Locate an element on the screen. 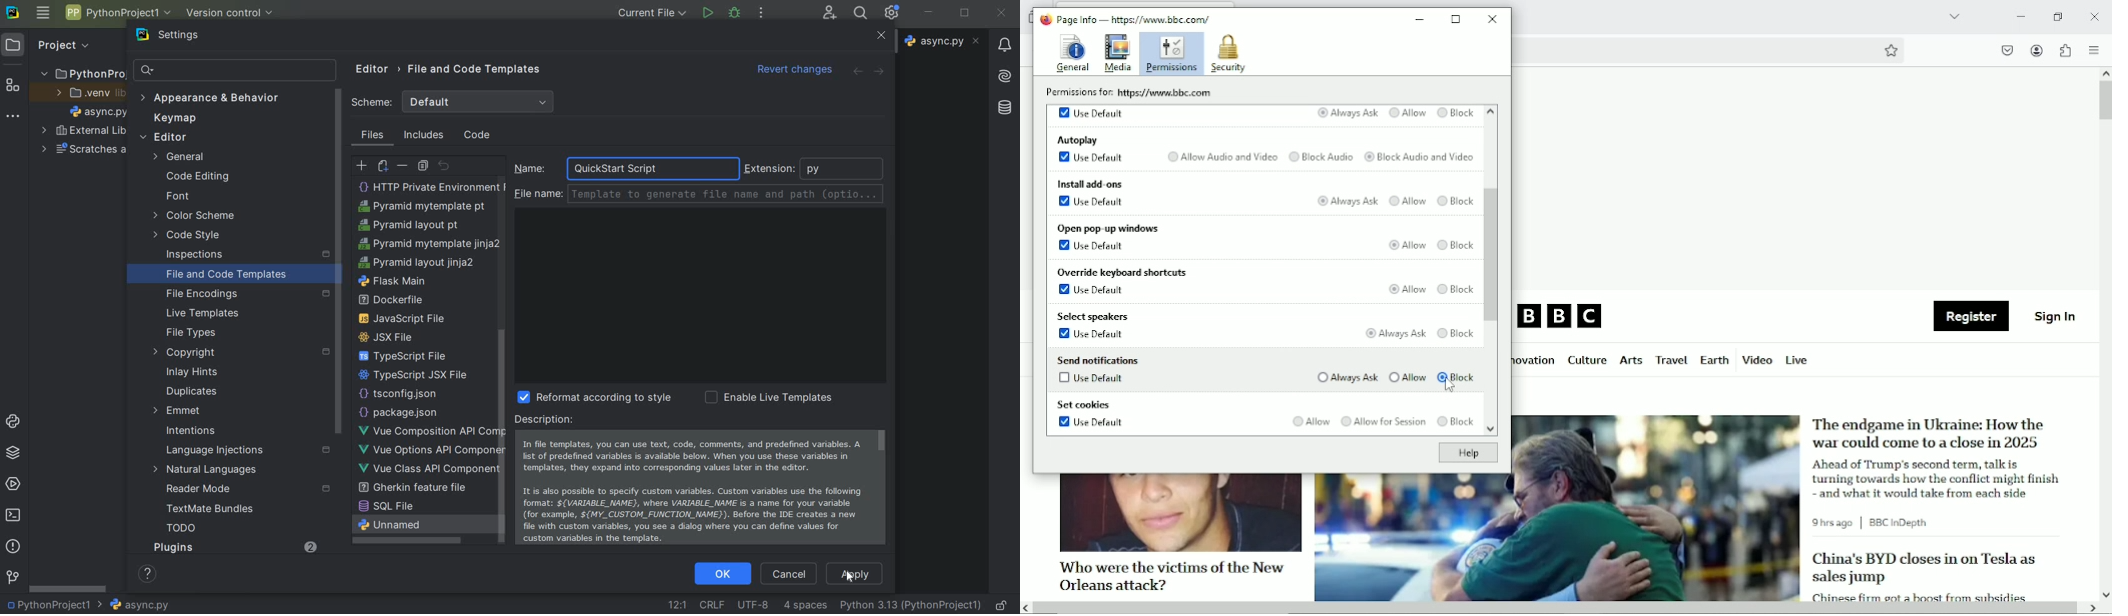 The height and width of the screenshot is (616, 2128). Cursor on apply is located at coordinates (853, 577).